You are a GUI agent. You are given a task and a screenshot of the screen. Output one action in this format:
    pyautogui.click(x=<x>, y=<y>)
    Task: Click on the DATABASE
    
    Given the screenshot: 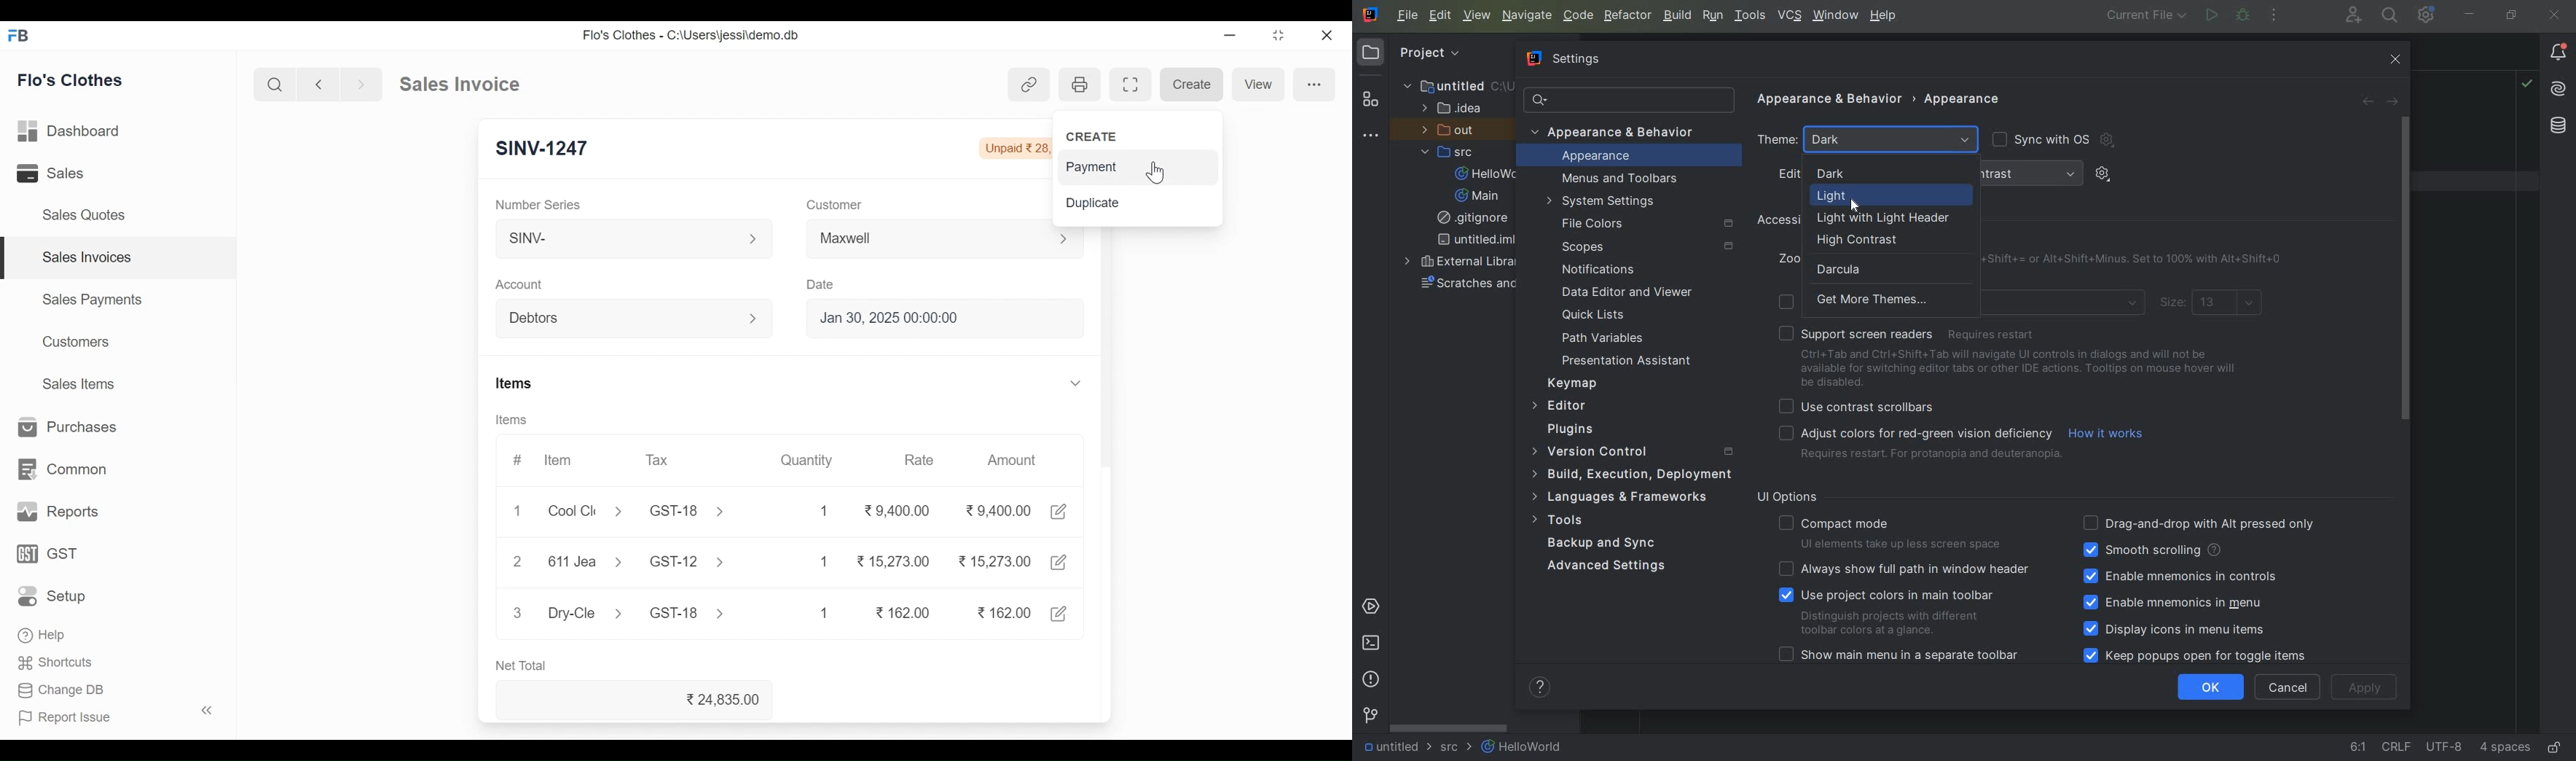 What is the action you would take?
    pyautogui.click(x=2559, y=127)
    